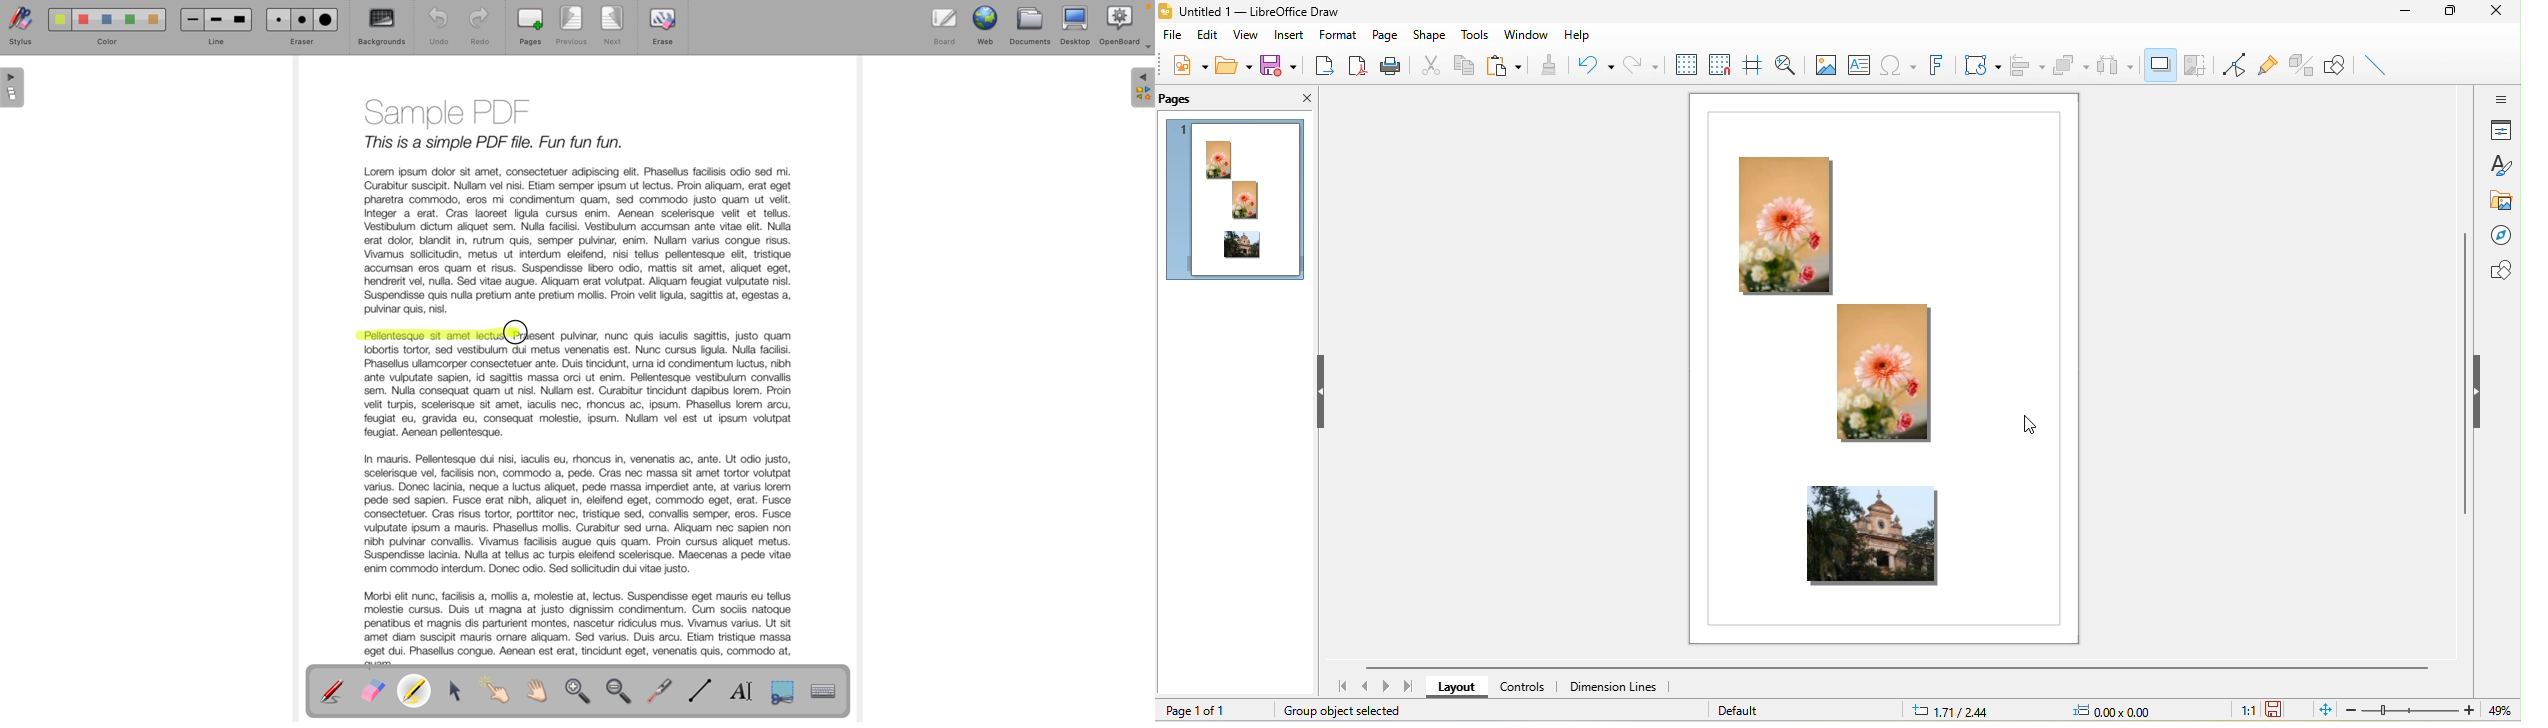 The height and width of the screenshot is (728, 2548). What do you see at coordinates (2241, 710) in the screenshot?
I see `1:1` at bounding box center [2241, 710].